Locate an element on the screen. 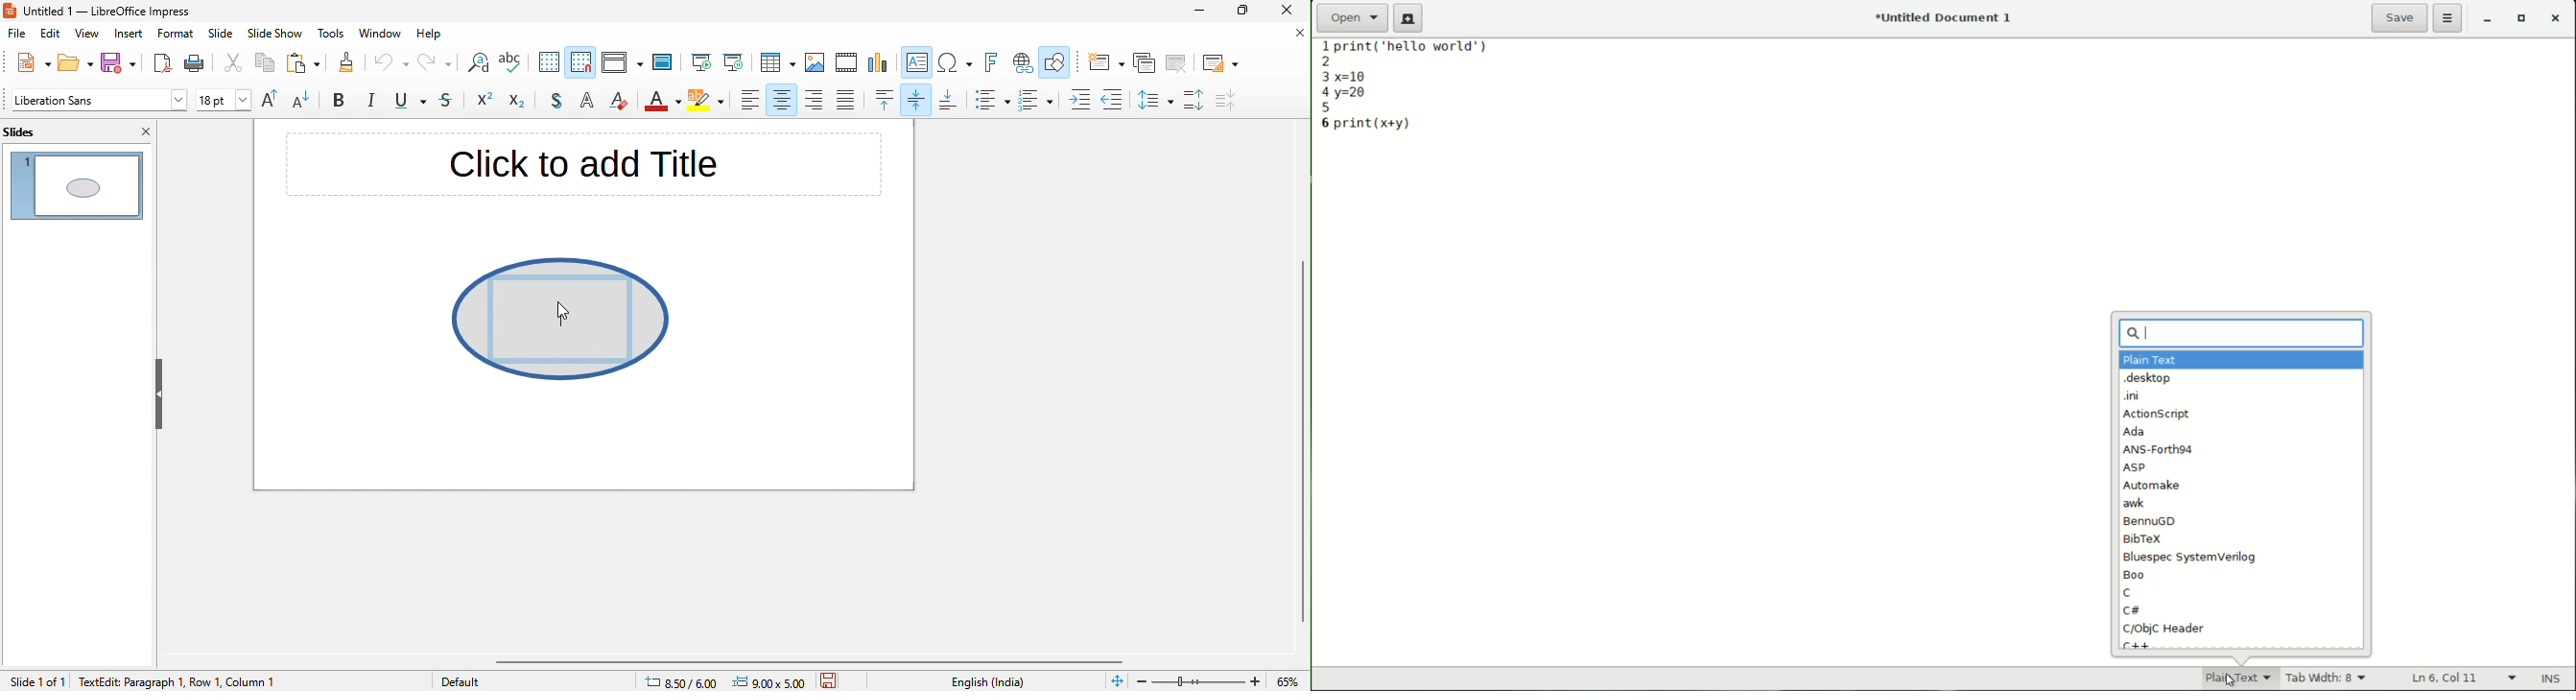 The width and height of the screenshot is (2576, 700). table is located at coordinates (777, 63).